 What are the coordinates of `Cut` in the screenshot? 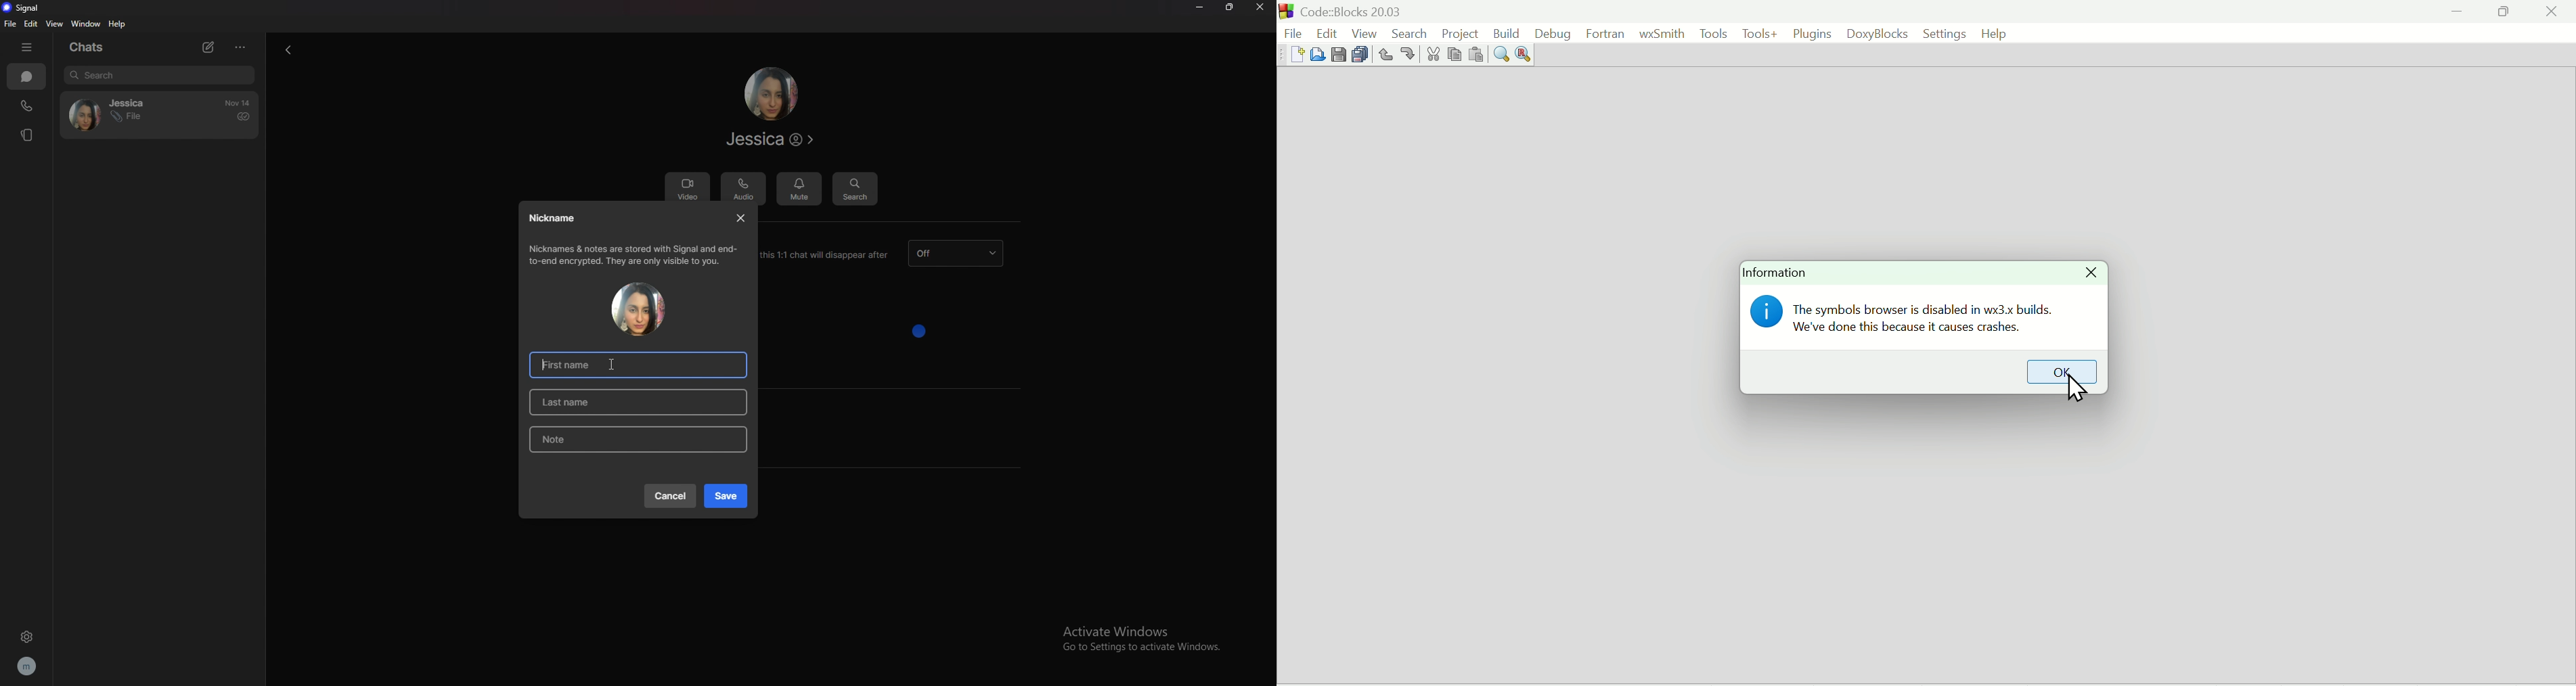 It's located at (1430, 55).